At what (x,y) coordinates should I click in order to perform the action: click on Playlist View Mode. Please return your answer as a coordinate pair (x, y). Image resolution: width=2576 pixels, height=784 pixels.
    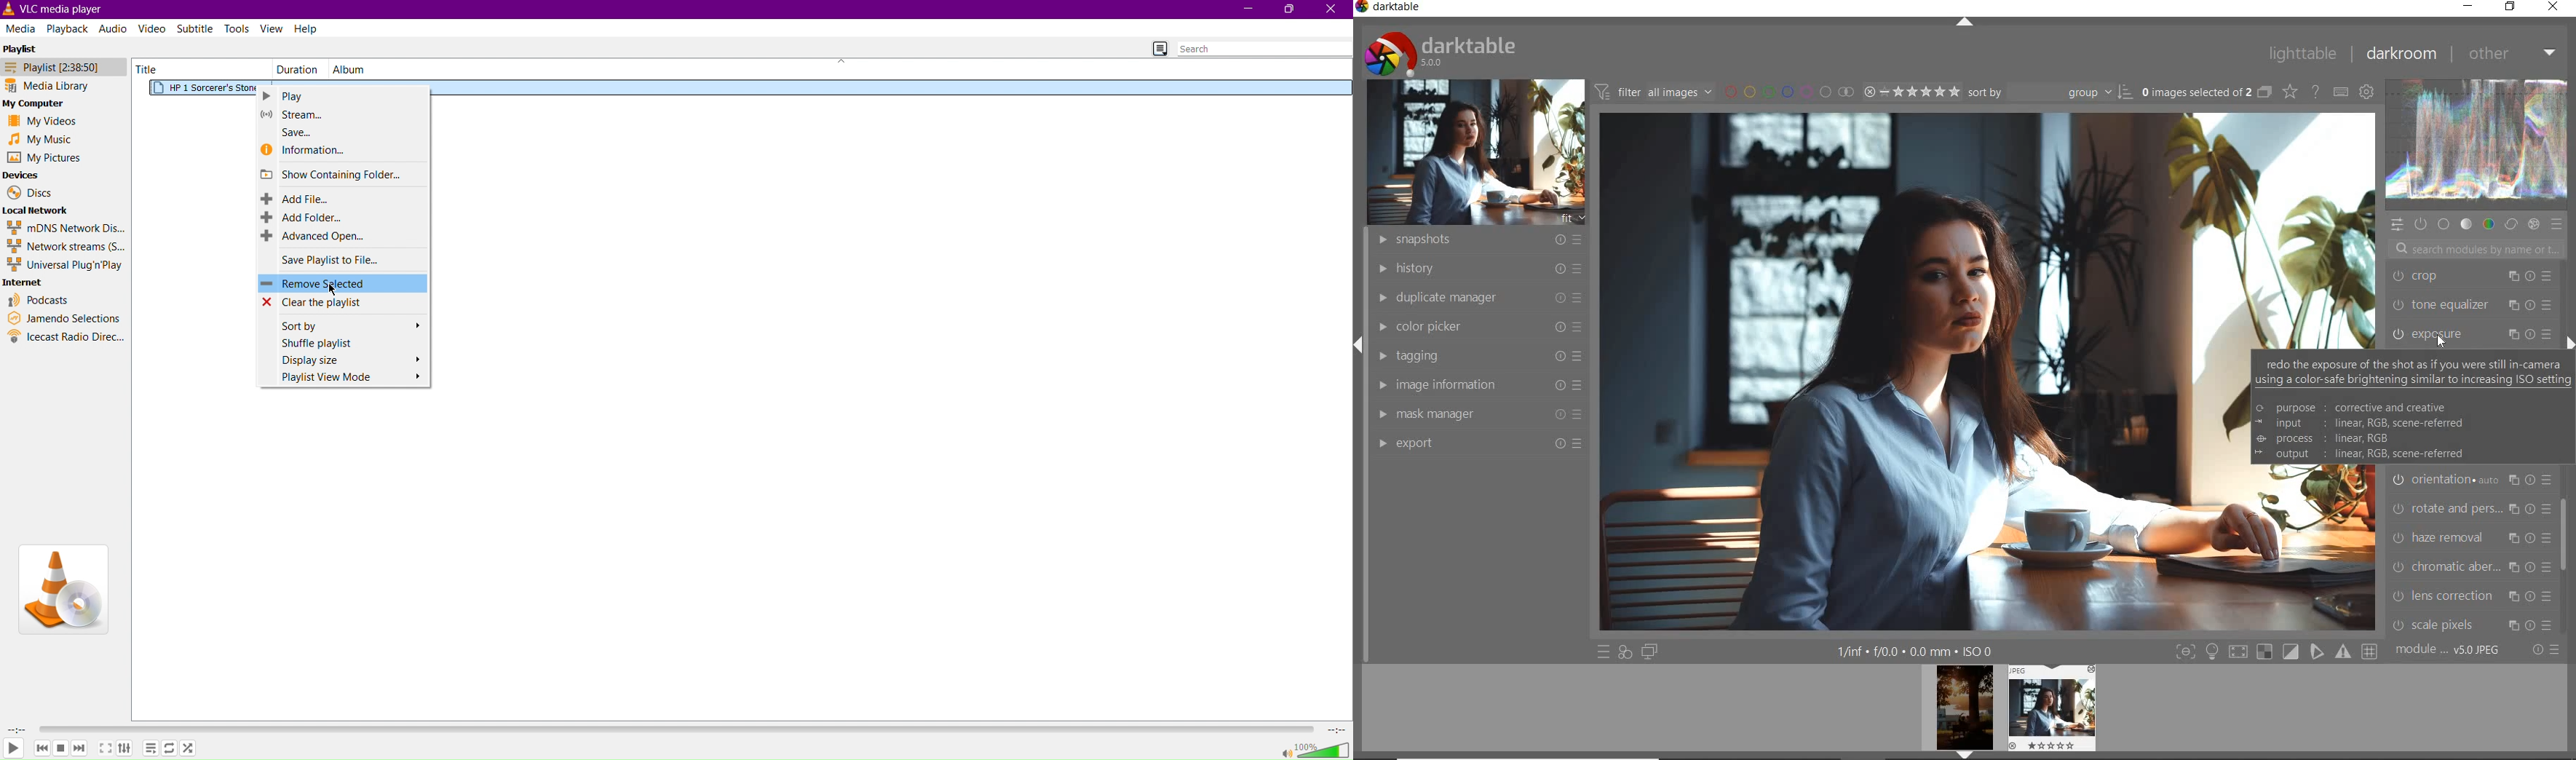
    Looking at the image, I should click on (343, 379).